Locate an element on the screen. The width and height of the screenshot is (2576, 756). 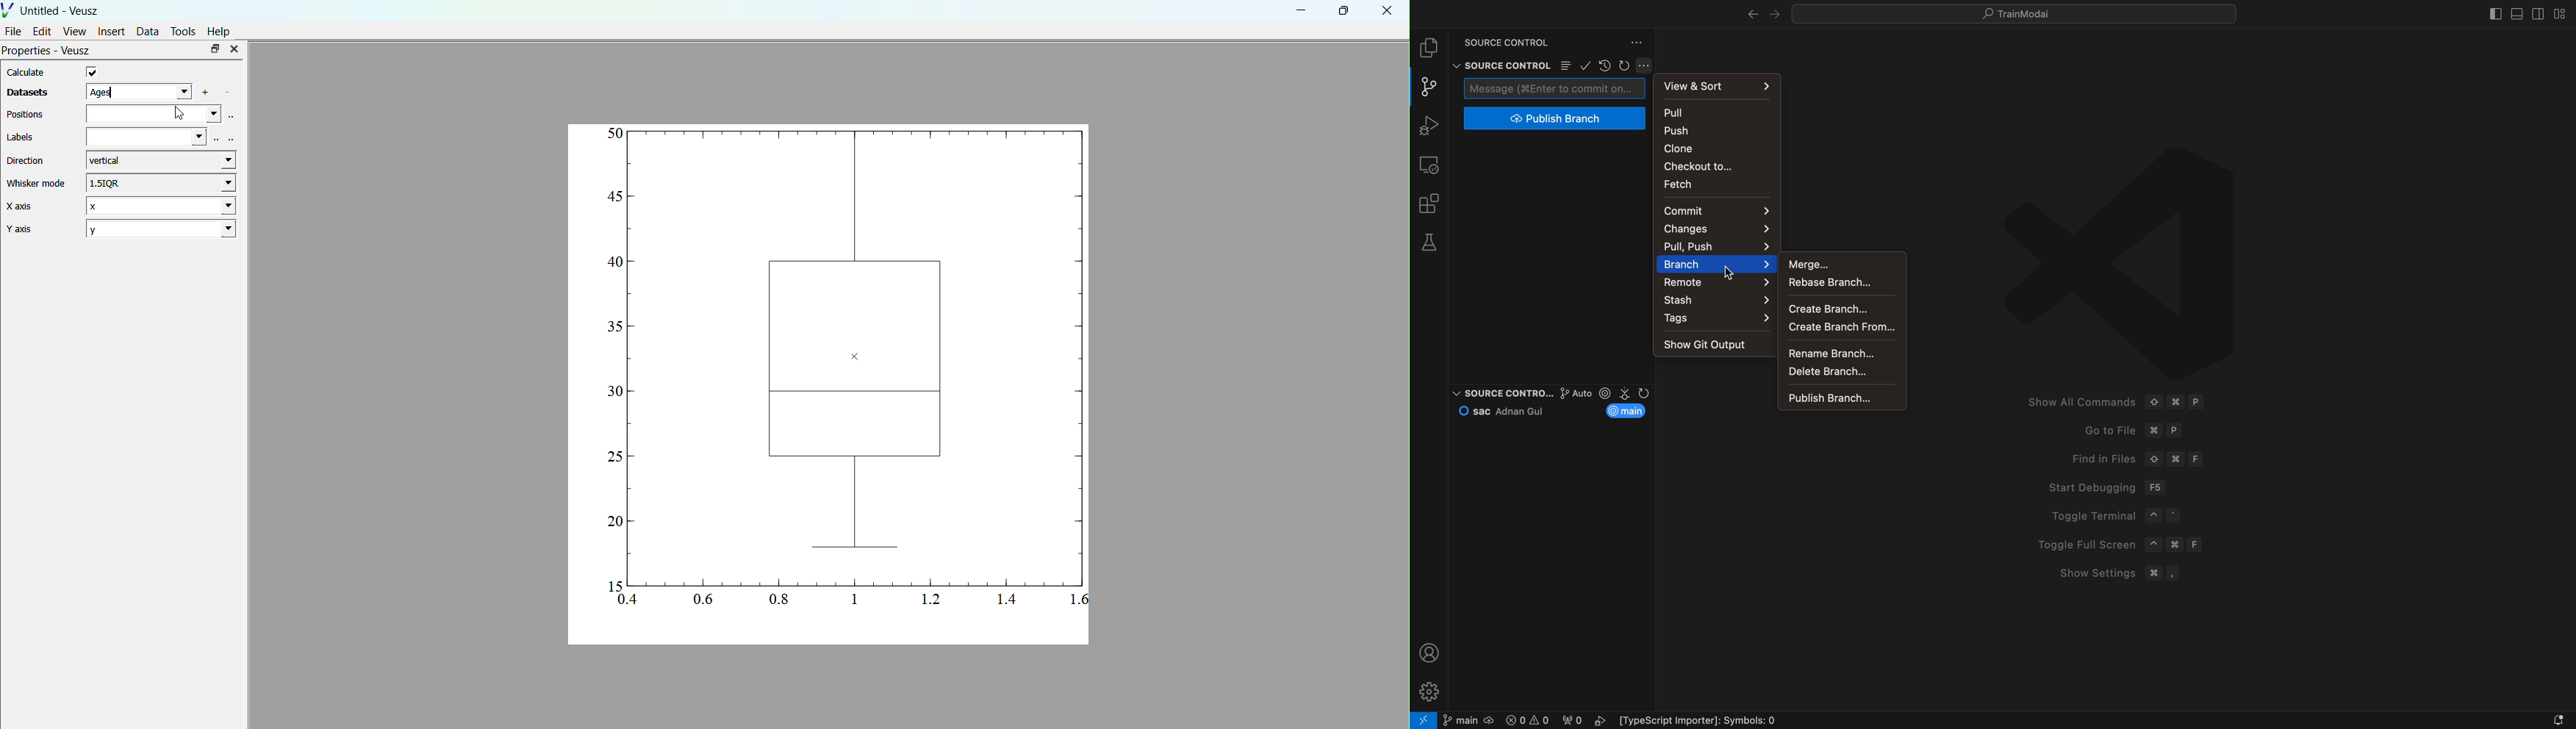
file explore is located at coordinates (1430, 48).